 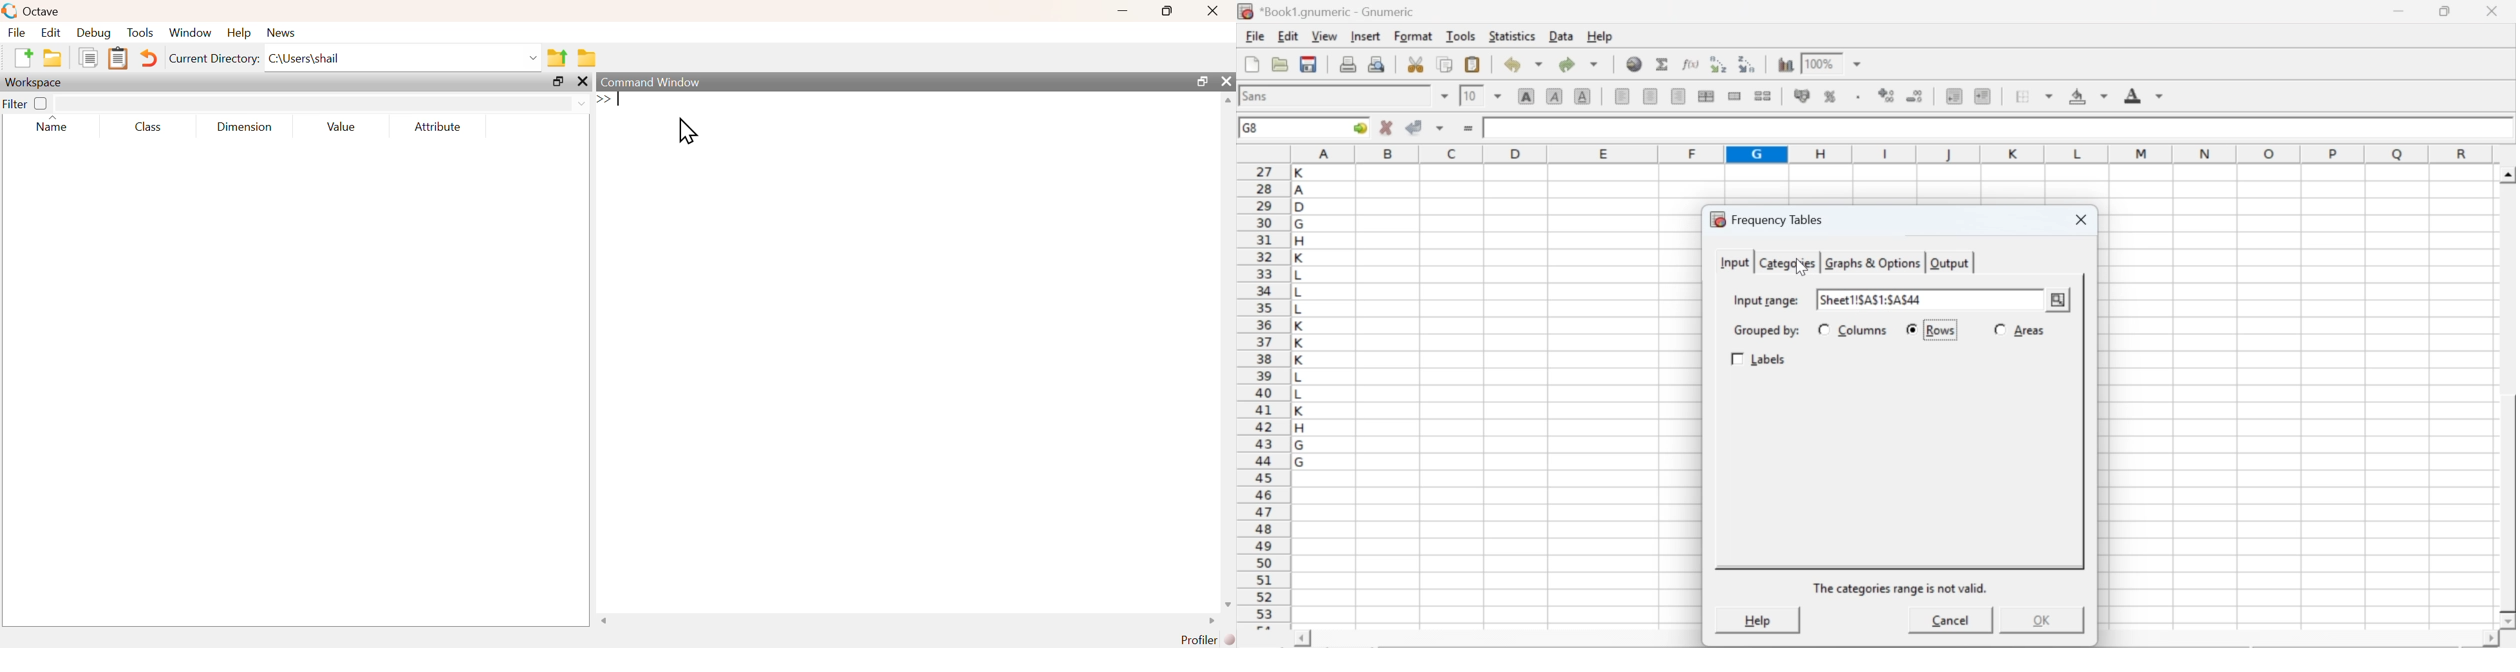 I want to click on bold, so click(x=1527, y=95).